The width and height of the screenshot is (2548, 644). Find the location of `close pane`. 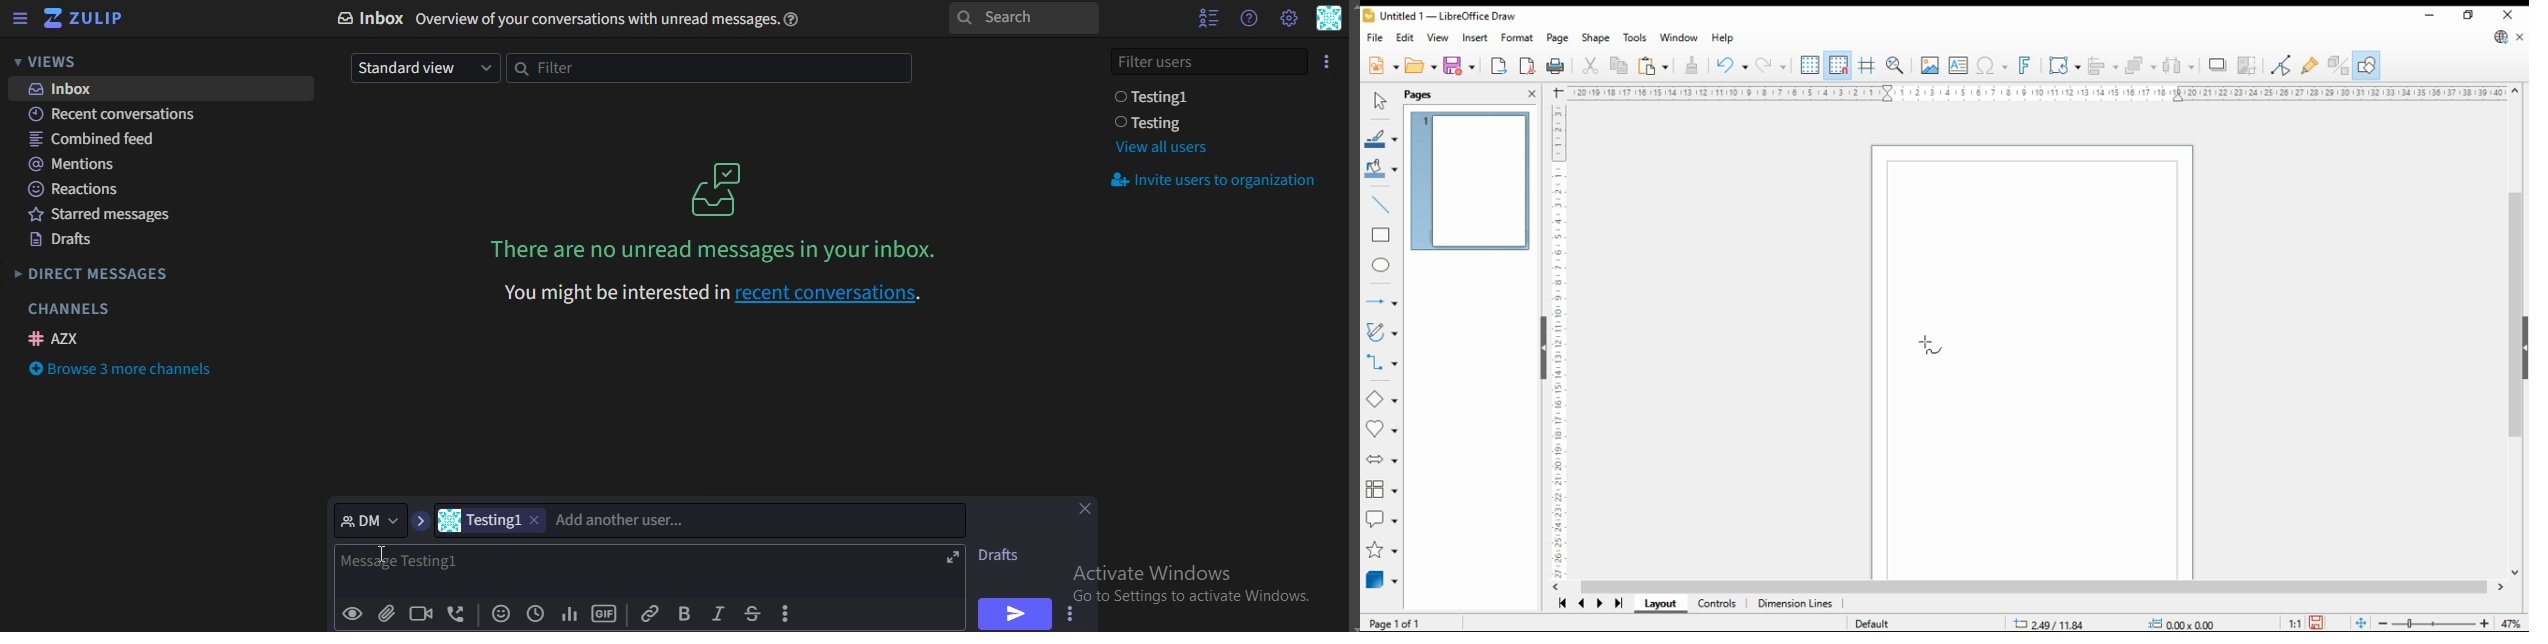

close pane is located at coordinates (1534, 92).